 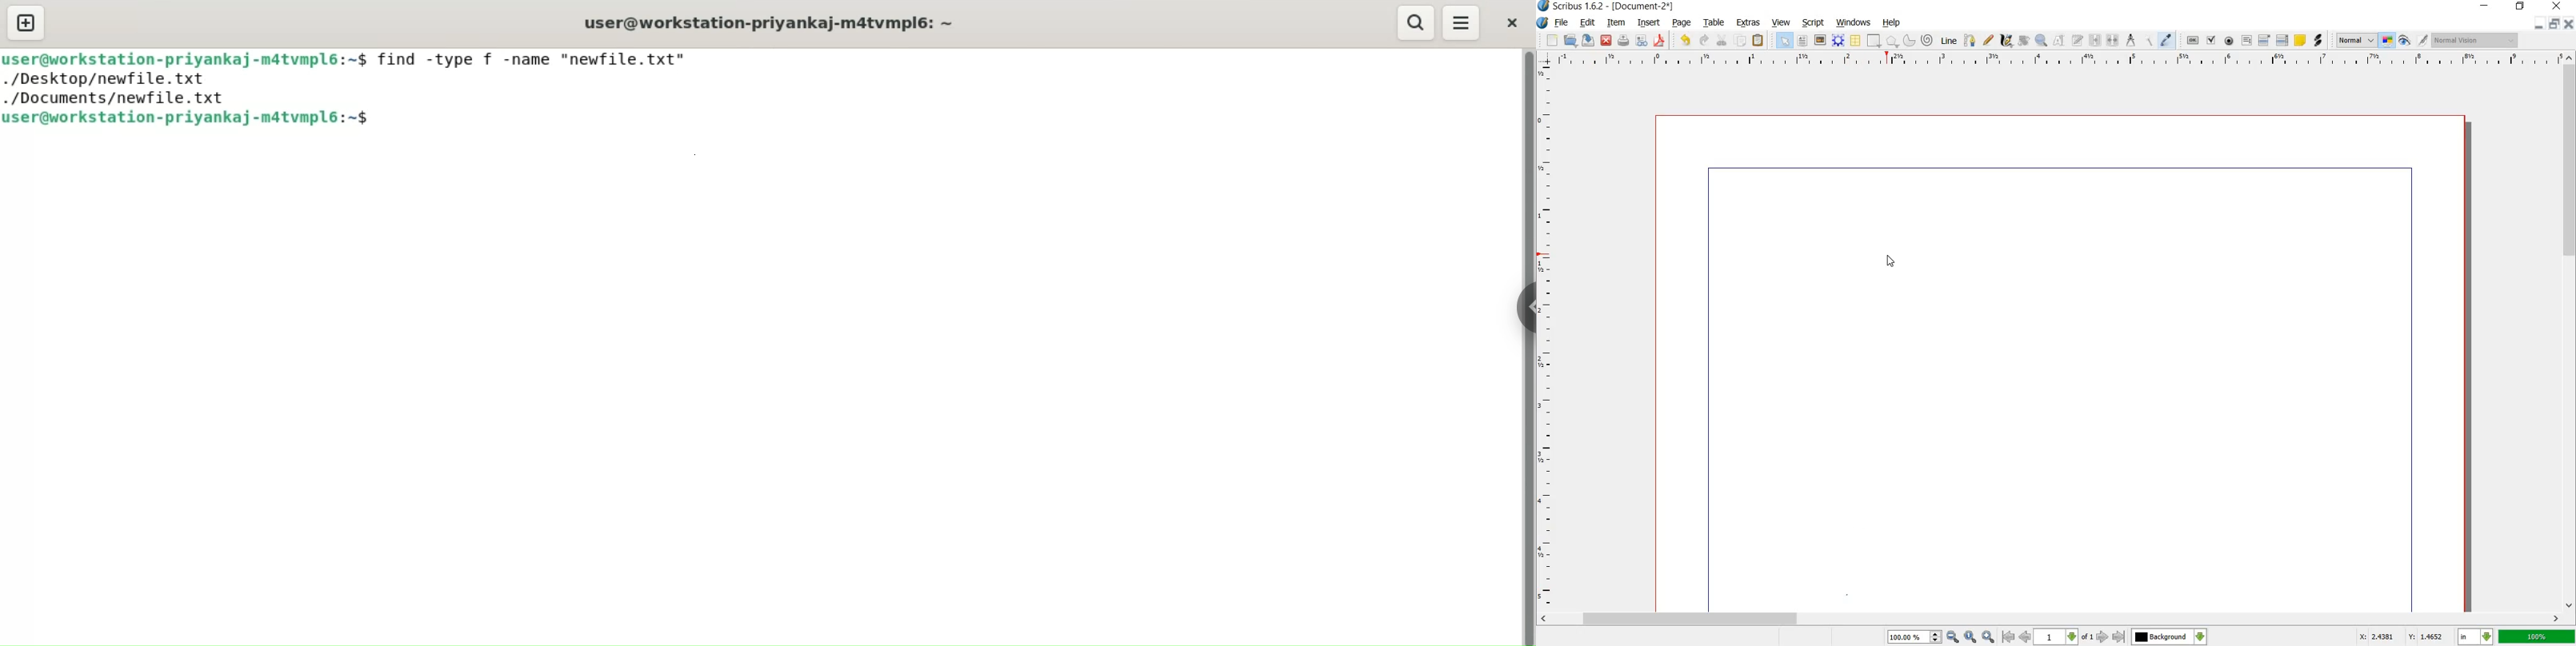 What do you see at coordinates (2402, 637) in the screenshot?
I see `X: 2.4381 Y: 1.4652` at bounding box center [2402, 637].